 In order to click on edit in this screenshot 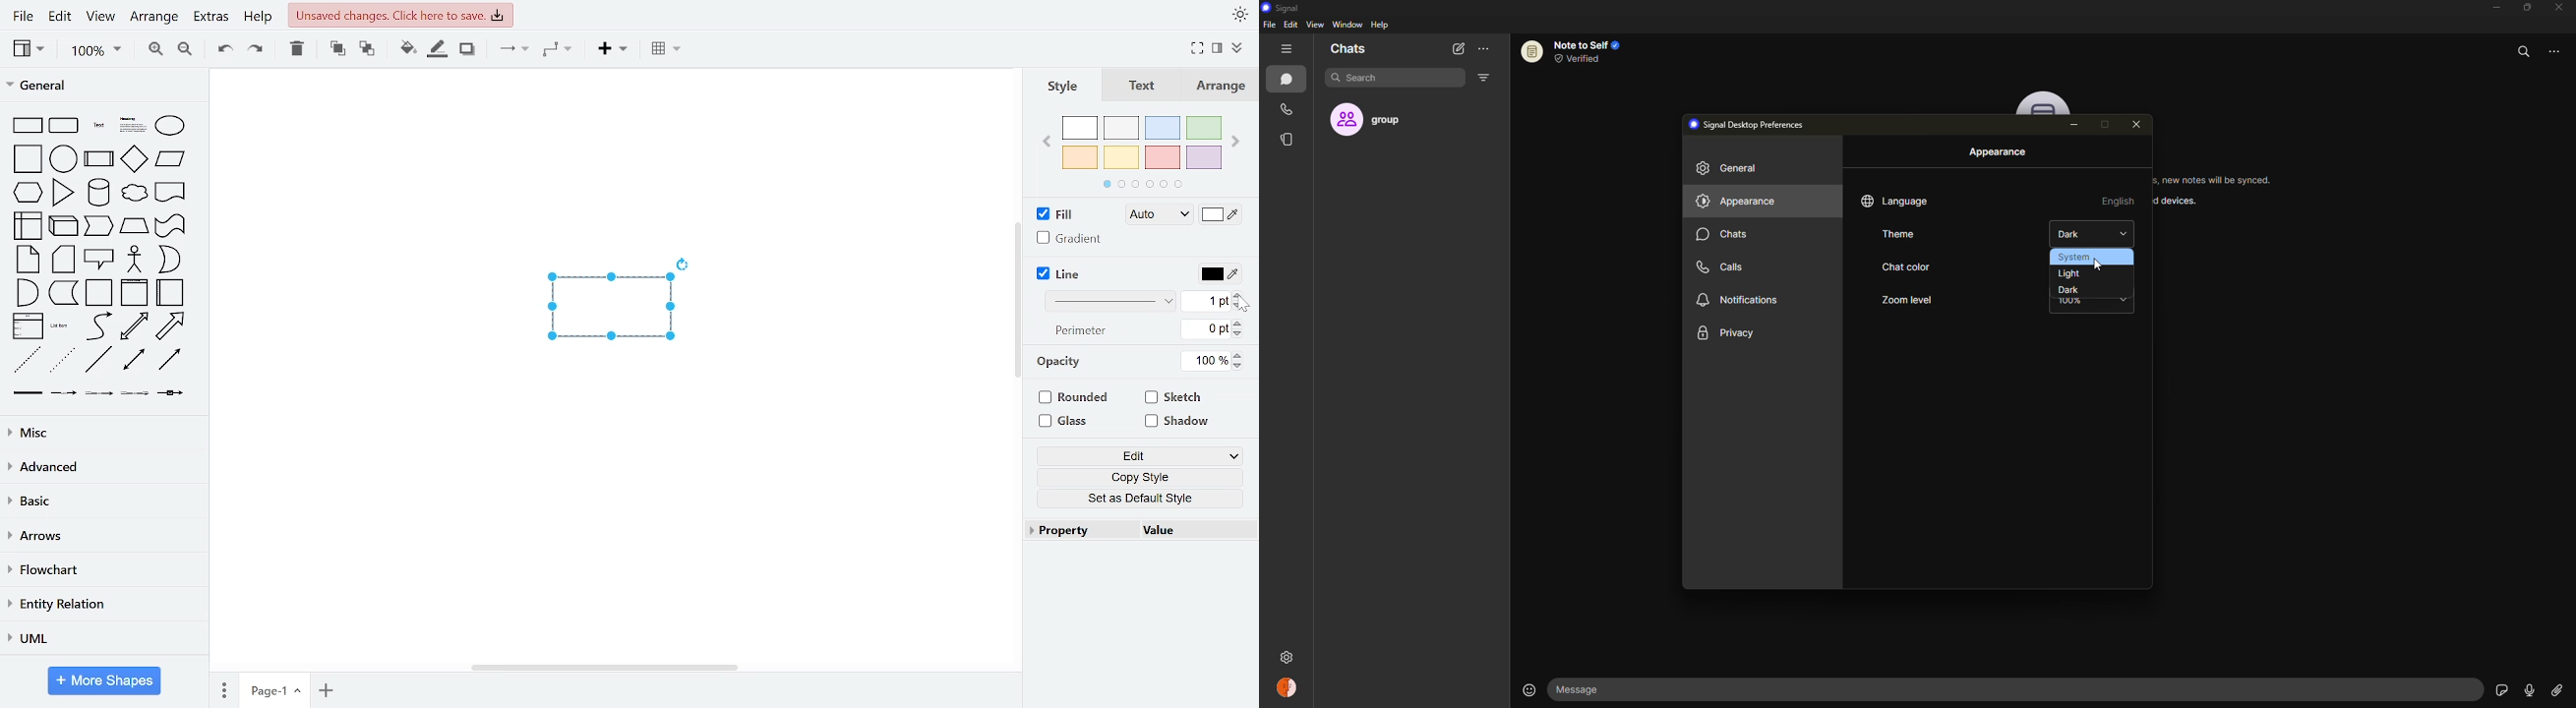, I will do `click(63, 16)`.